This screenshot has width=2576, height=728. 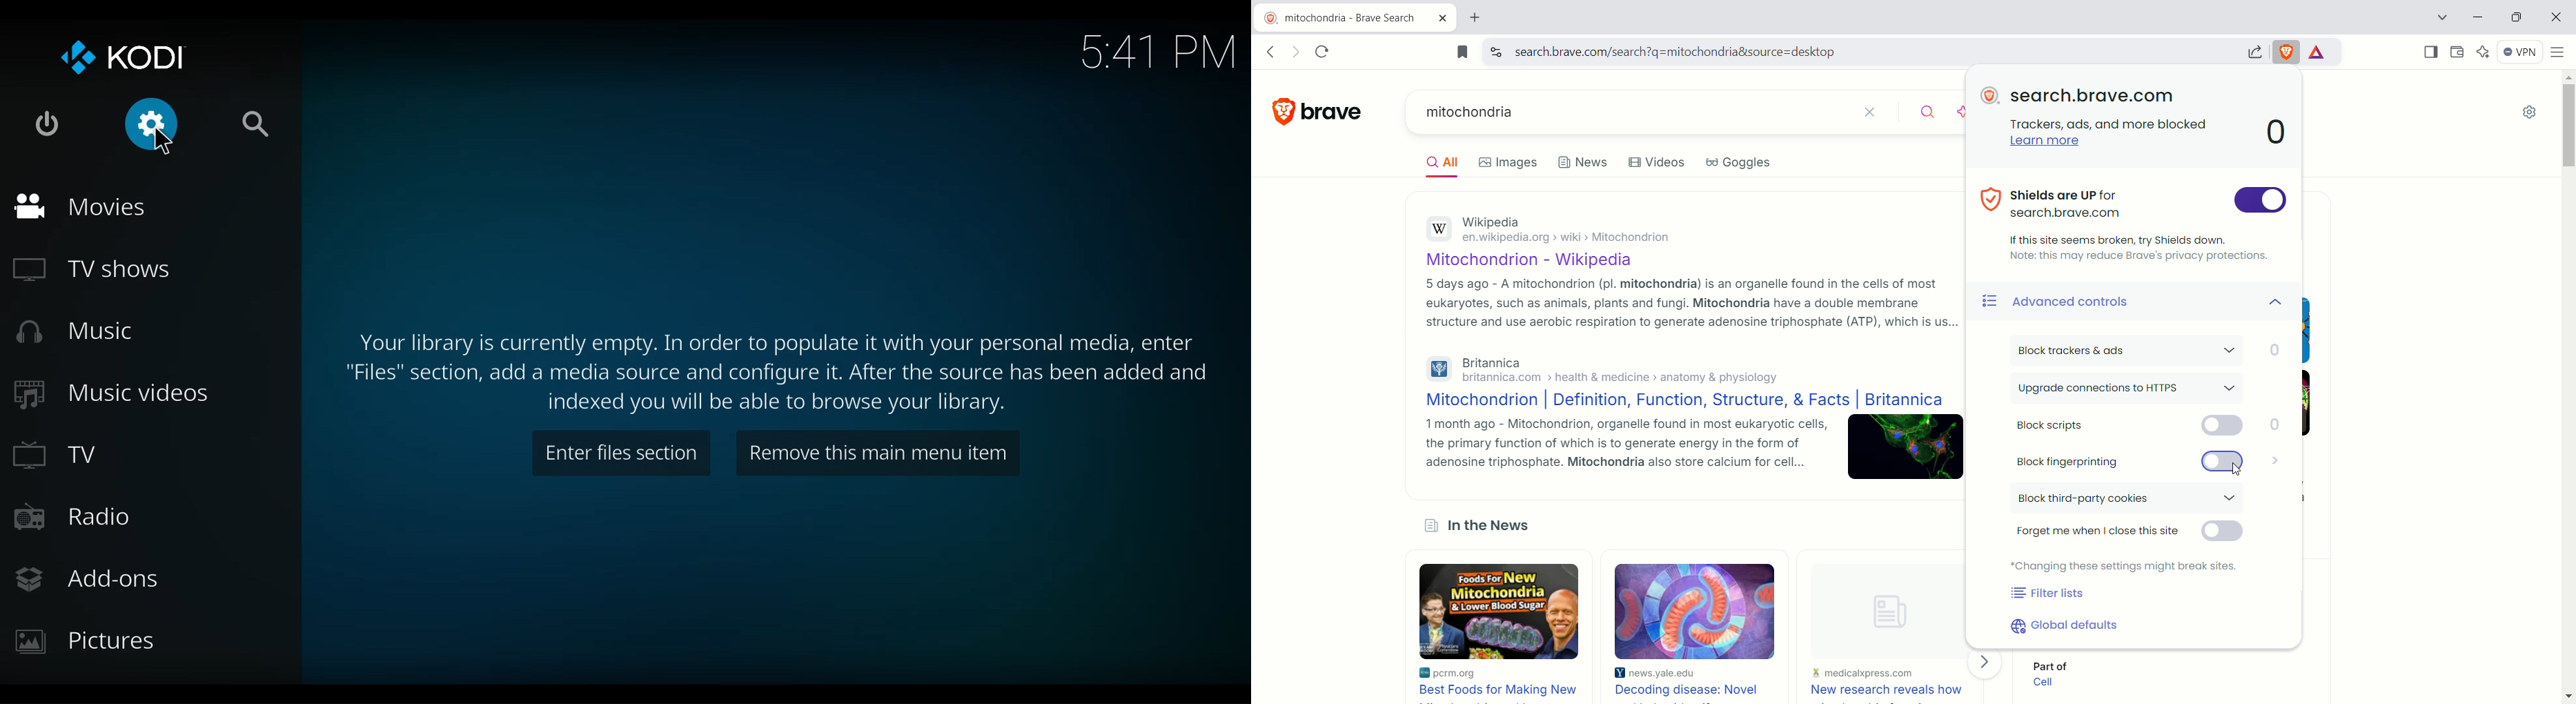 I want to click on close, so click(x=1874, y=113).